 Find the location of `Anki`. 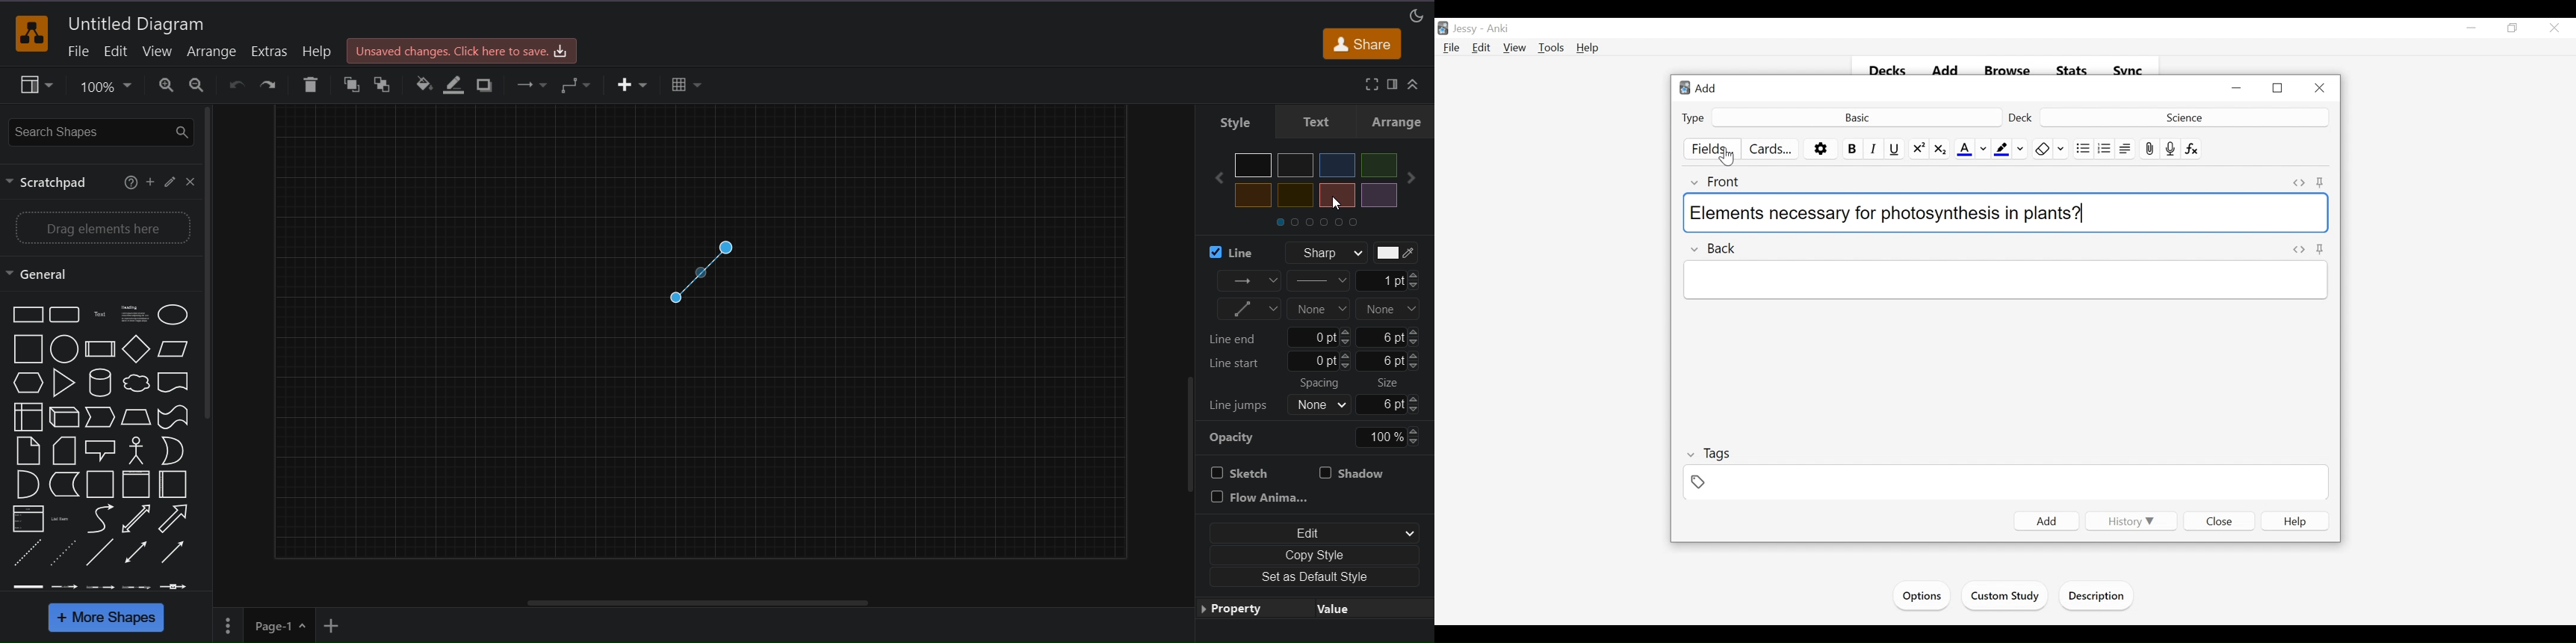

Anki is located at coordinates (1498, 29).